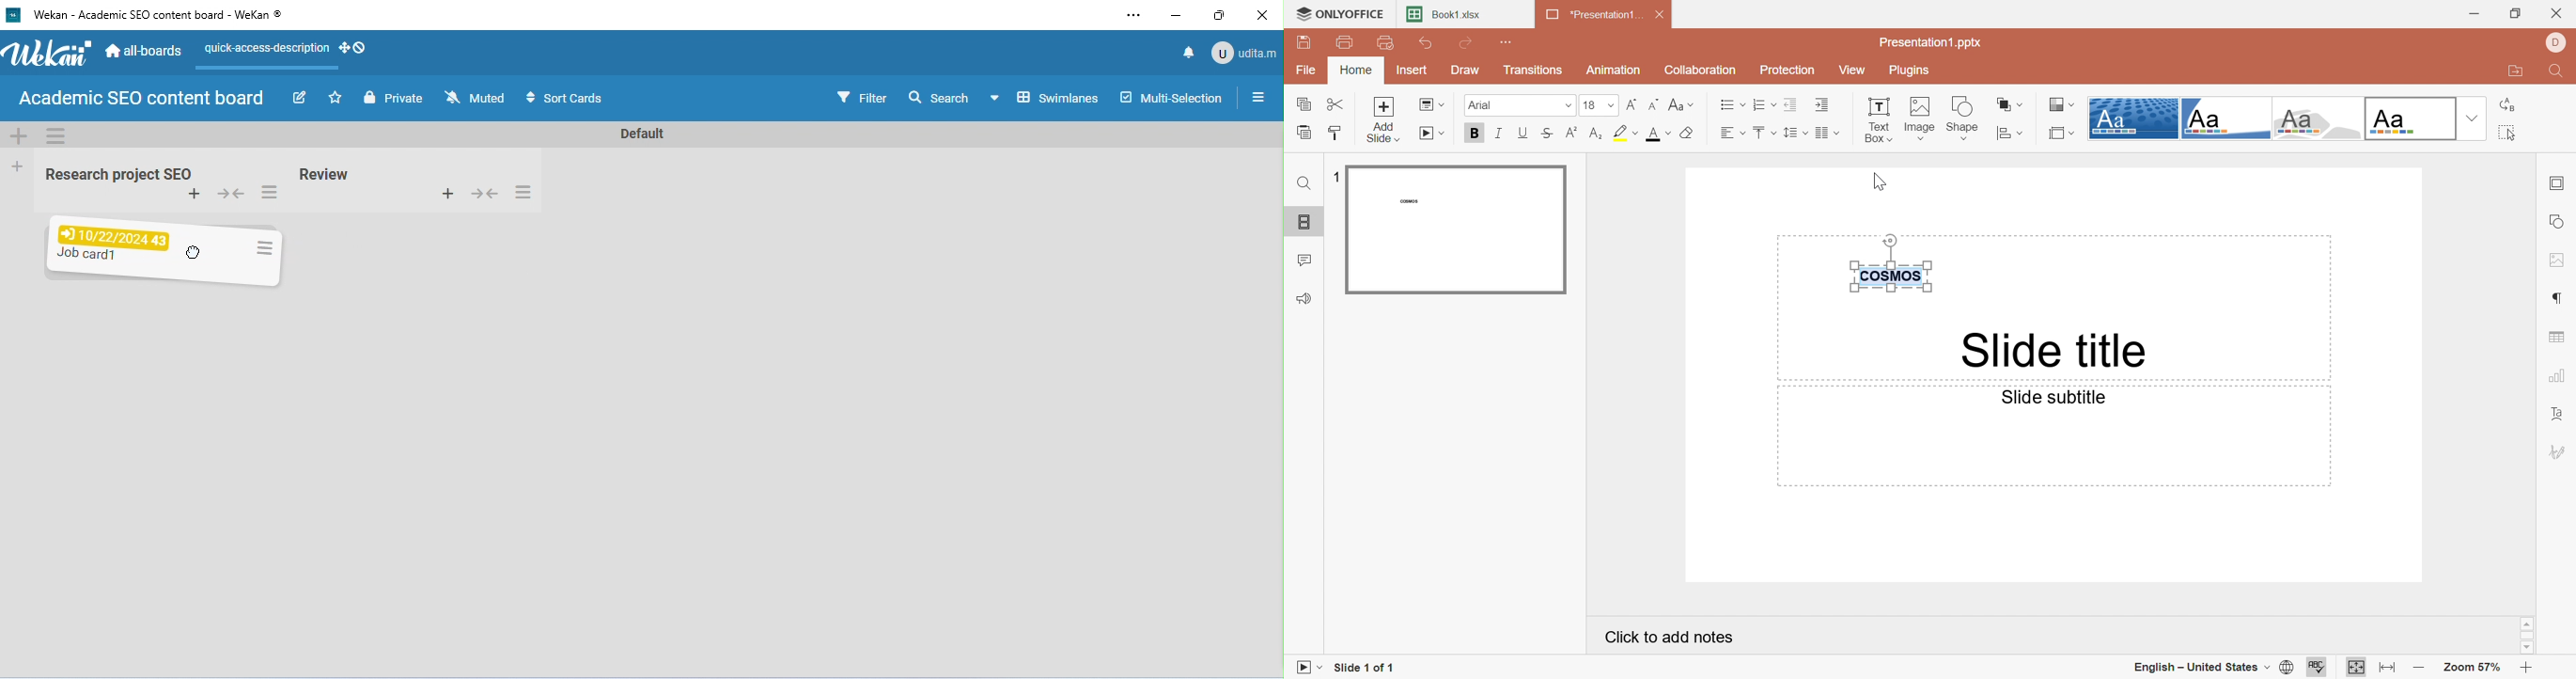 This screenshot has width=2576, height=700. What do you see at coordinates (1826, 132) in the screenshot?
I see `Insert columns` at bounding box center [1826, 132].